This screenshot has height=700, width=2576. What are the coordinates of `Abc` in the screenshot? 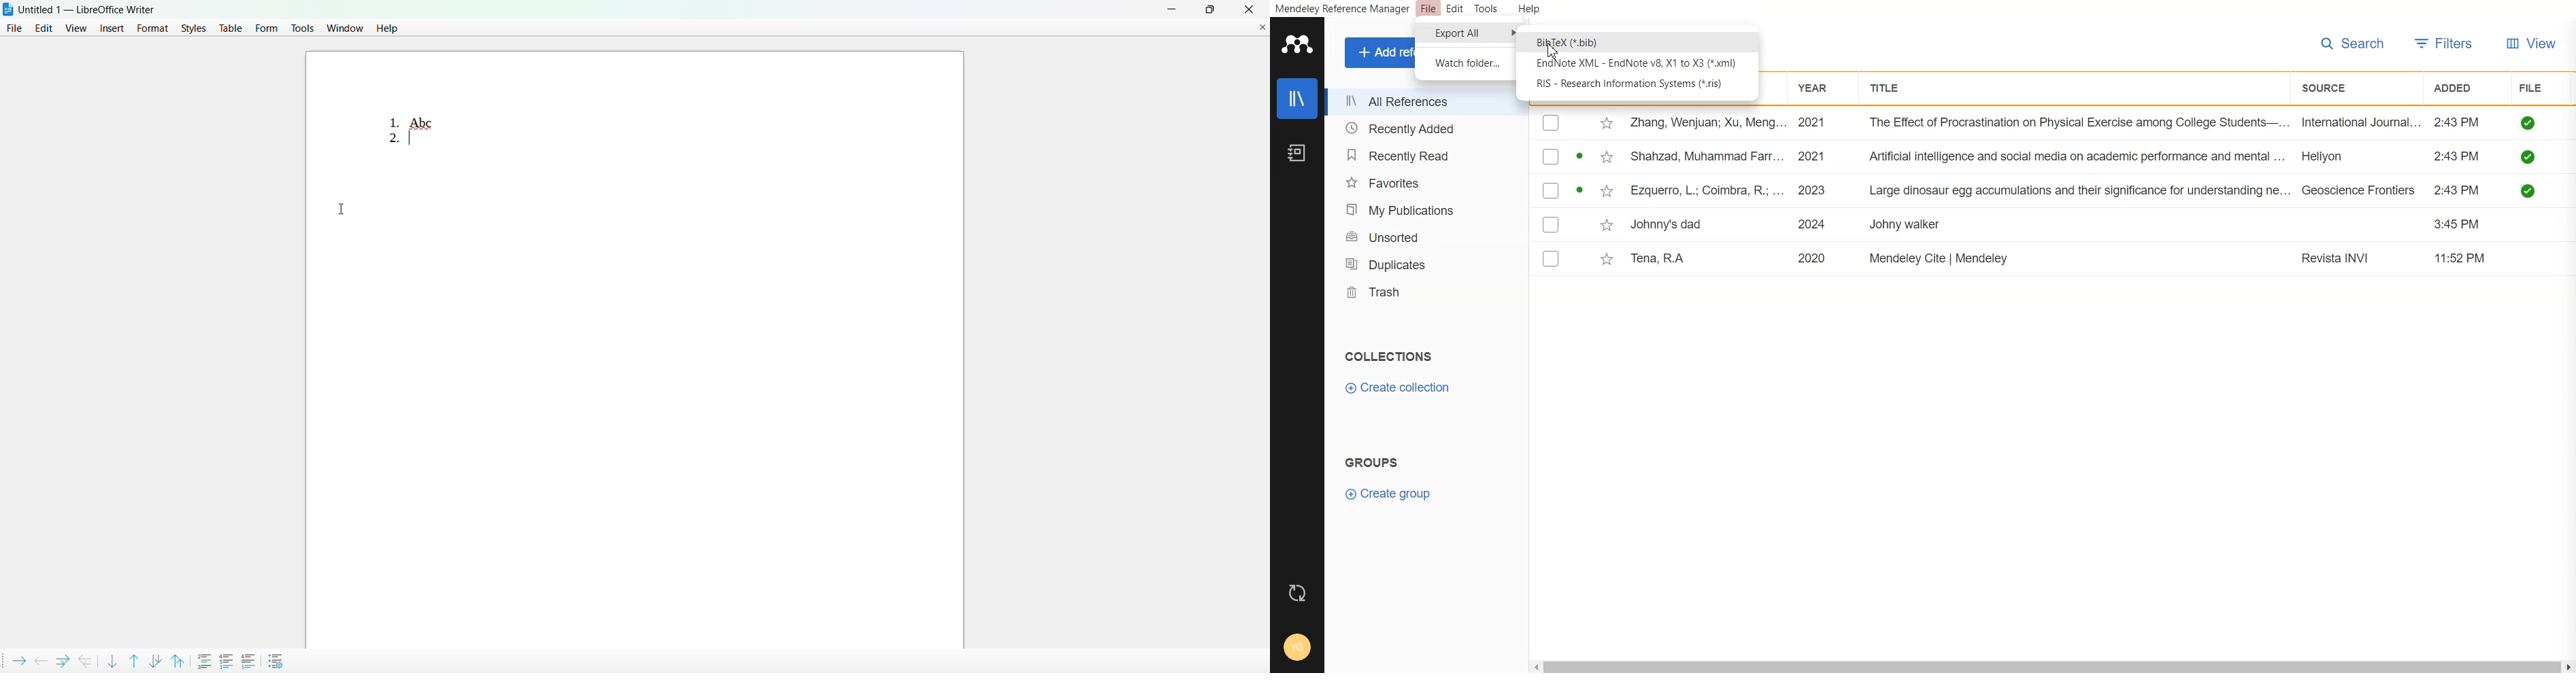 It's located at (424, 122).